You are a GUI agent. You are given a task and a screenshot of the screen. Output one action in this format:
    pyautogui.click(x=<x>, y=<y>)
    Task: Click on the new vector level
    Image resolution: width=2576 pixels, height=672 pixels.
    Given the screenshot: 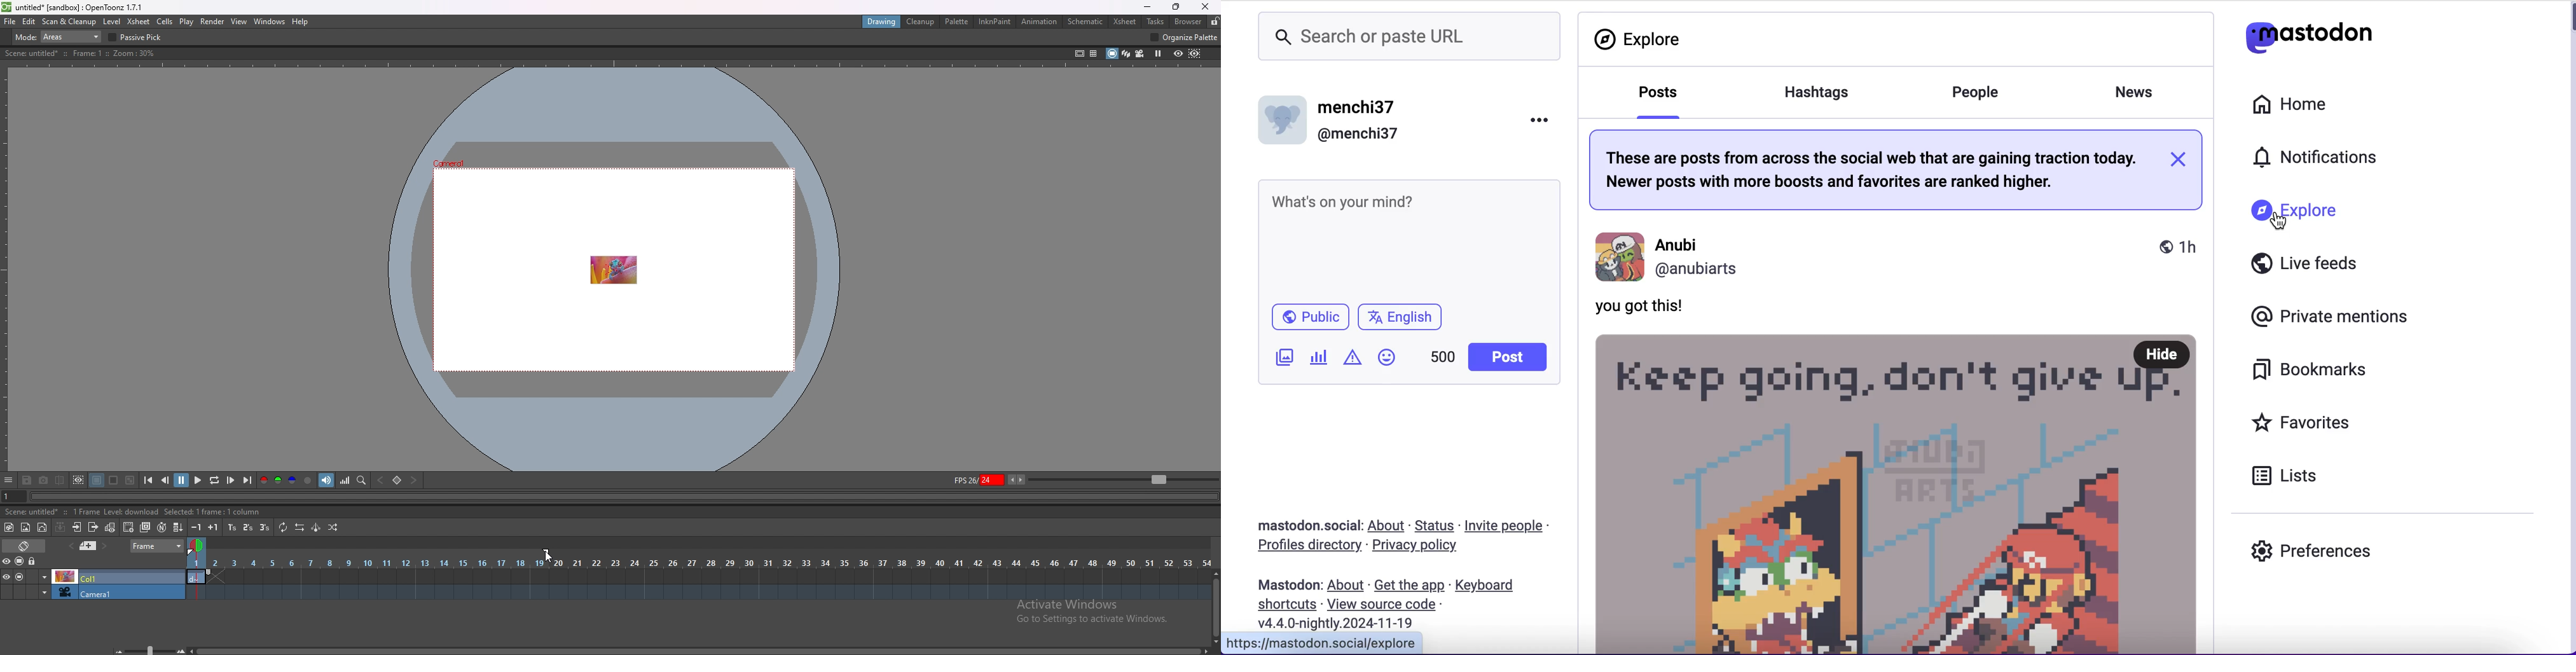 What is the action you would take?
    pyautogui.click(x=42, y=527)
    